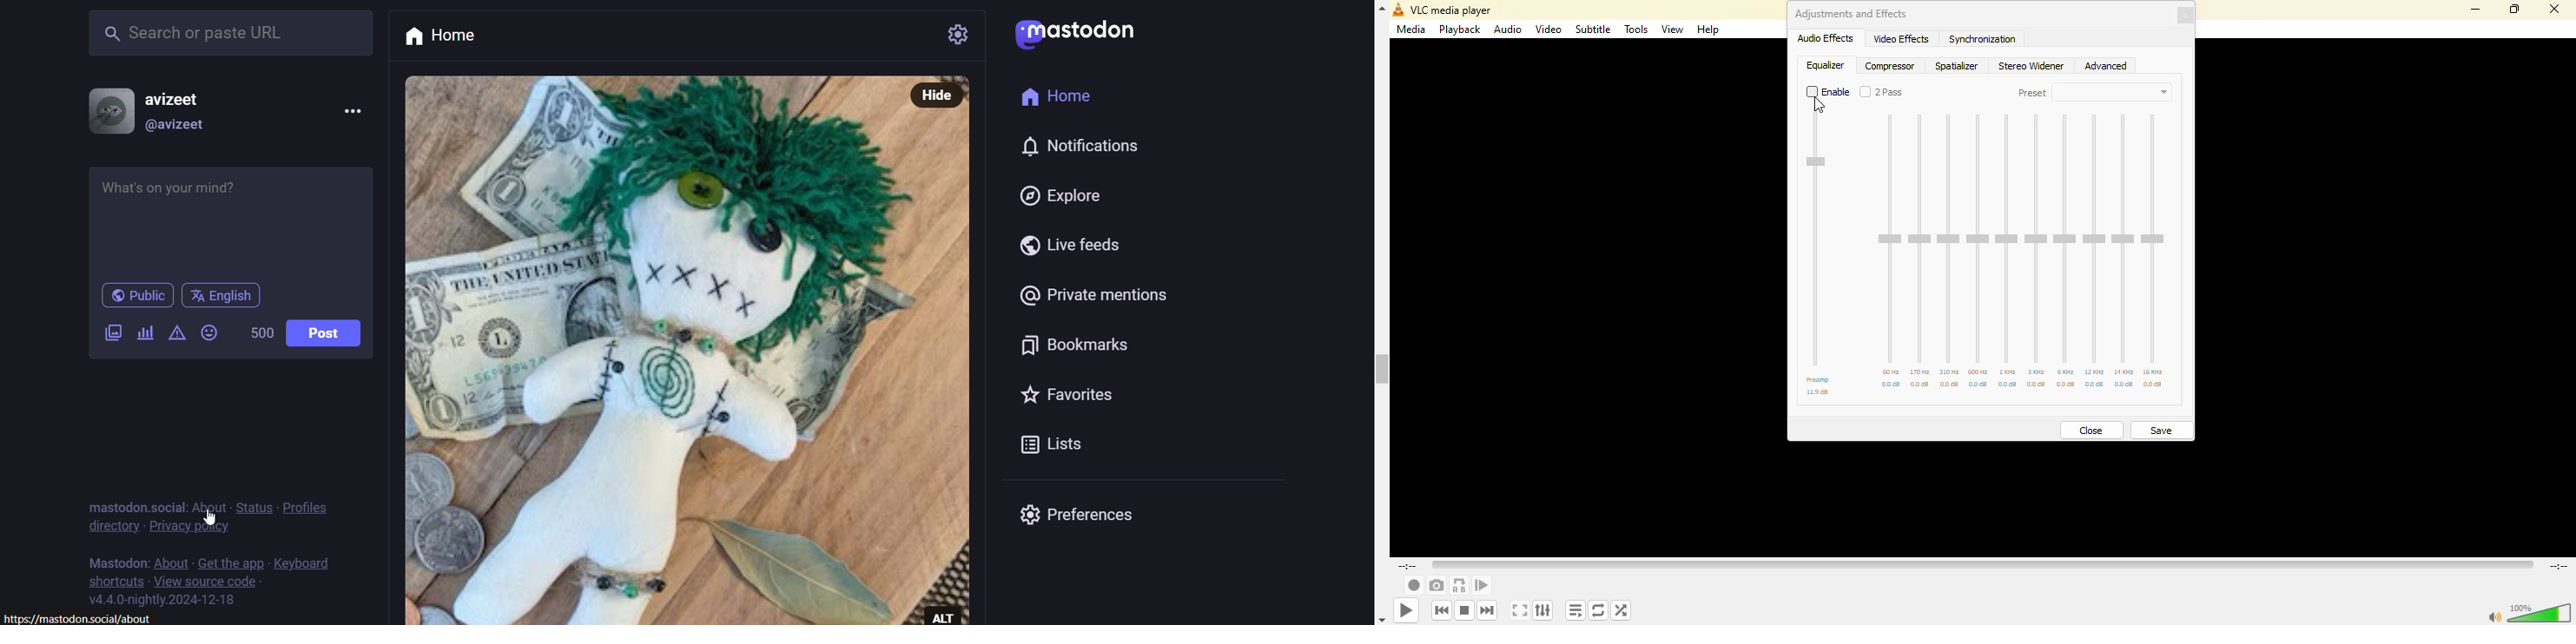  I want to click on next media in the playlist, so click(1487, 610).